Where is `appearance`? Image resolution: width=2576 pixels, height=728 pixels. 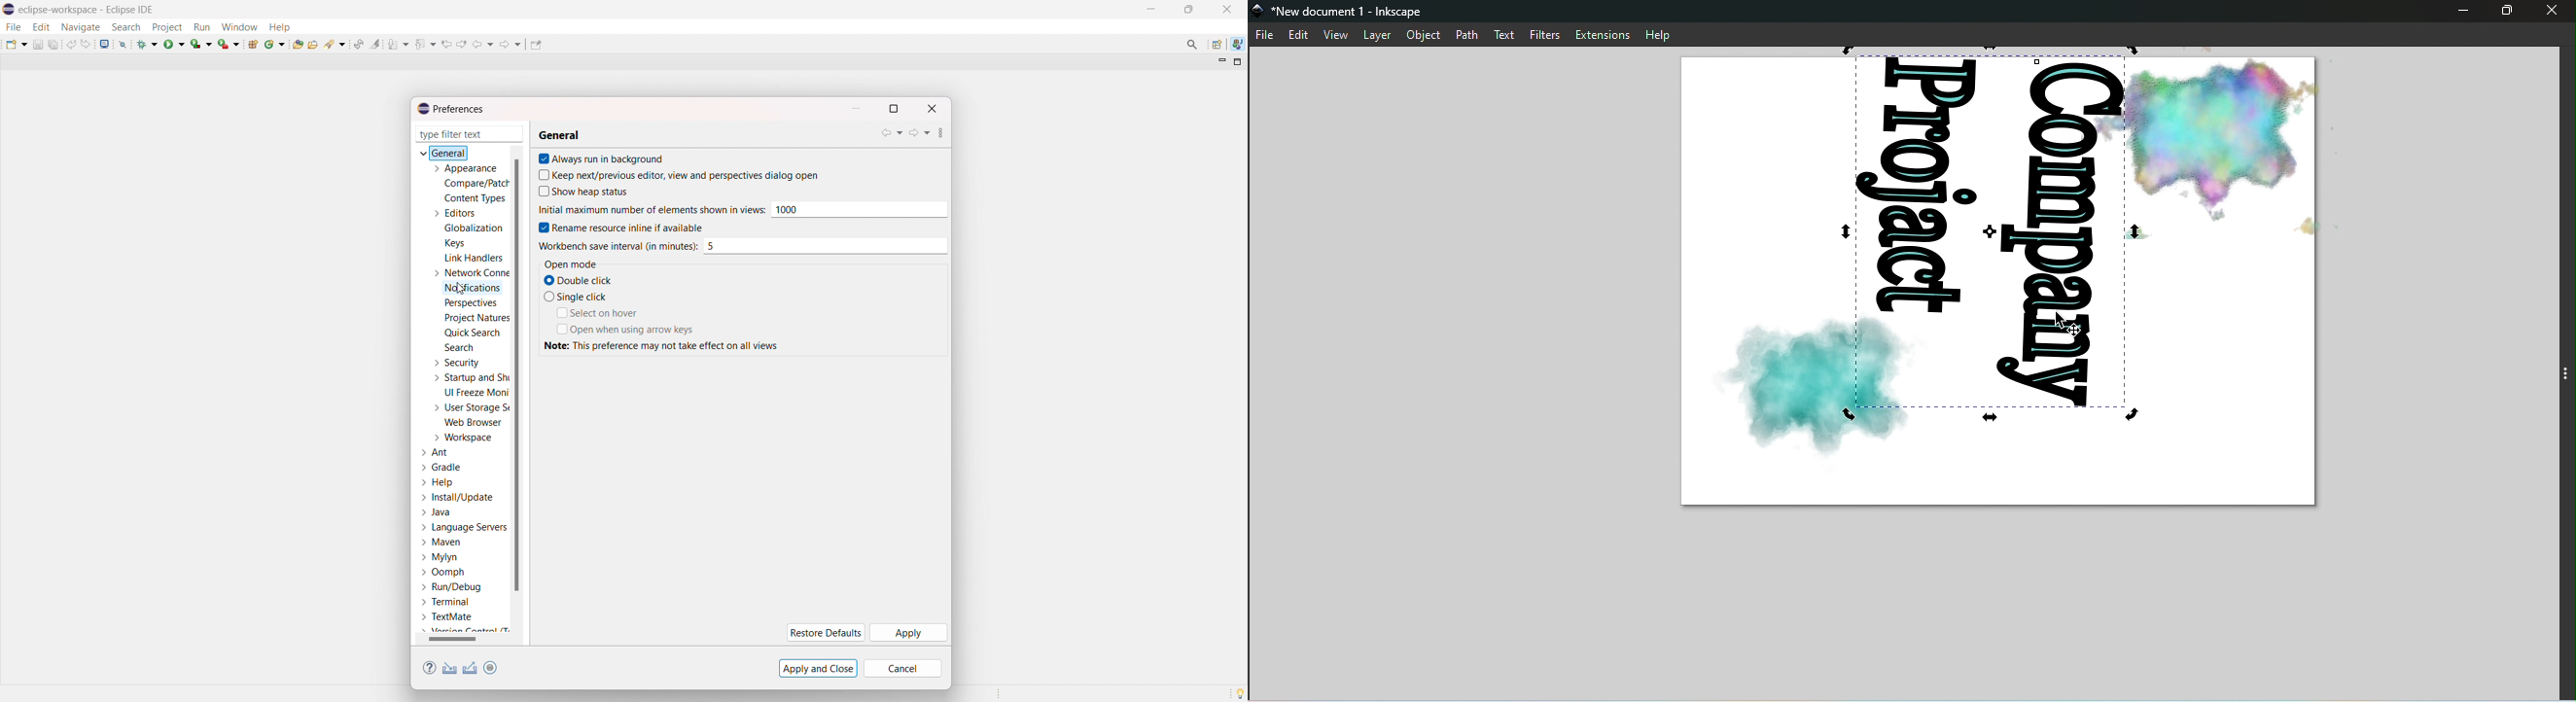 appearance is located at coordinates (464, 168).